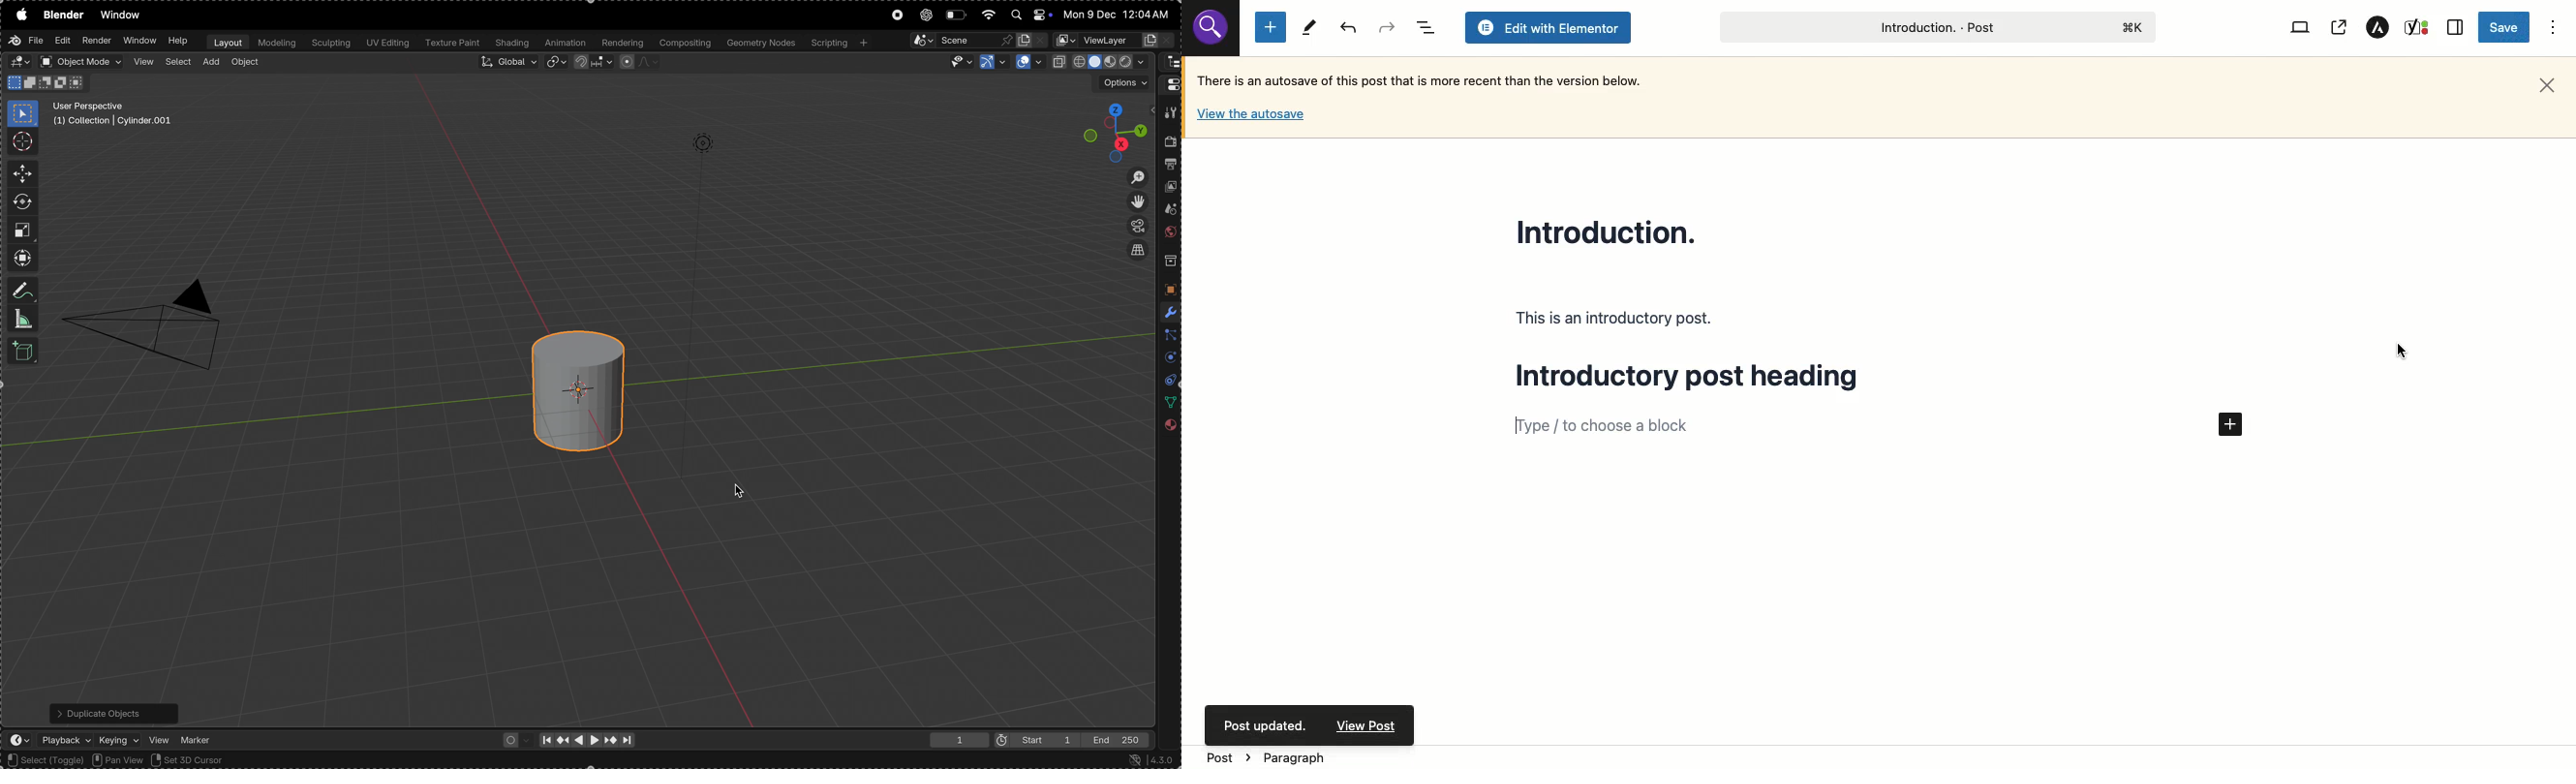  What do you see at coordinates (1168, 289) in the screenshot?
I see `objects` at bounding box center [1168, 289].